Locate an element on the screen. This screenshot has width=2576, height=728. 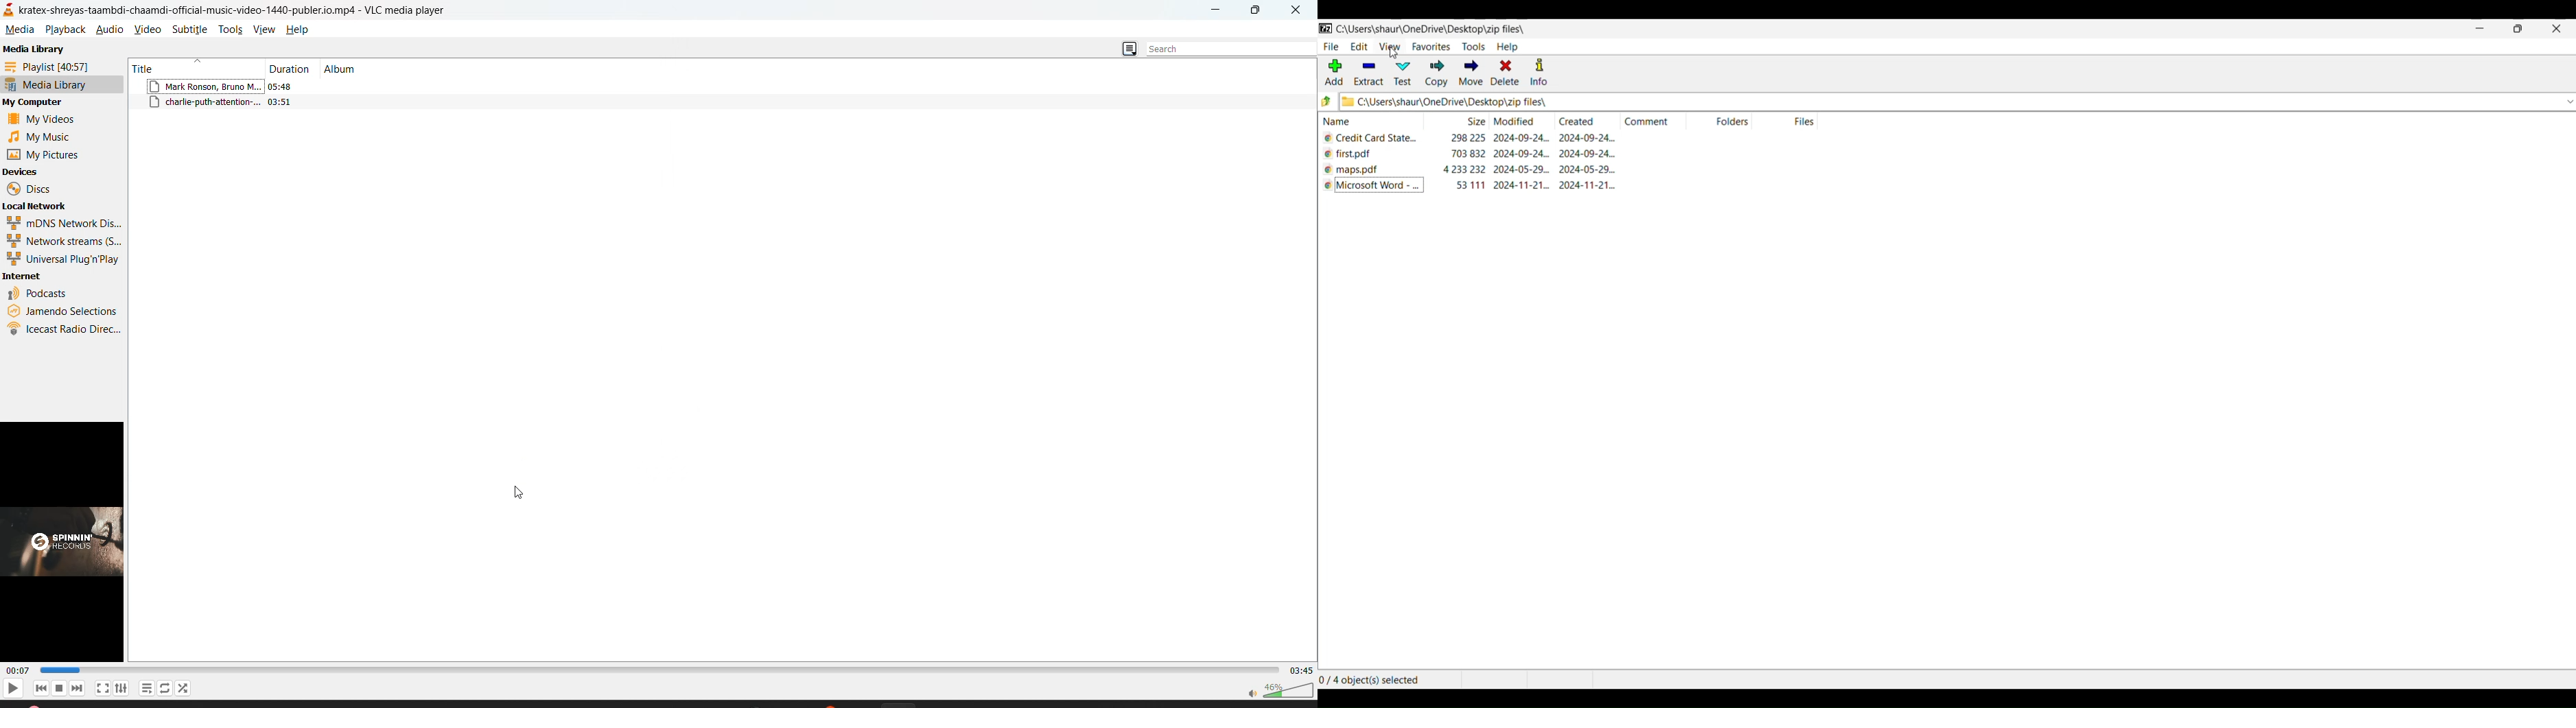
tools is located at coordinates (231, 30).